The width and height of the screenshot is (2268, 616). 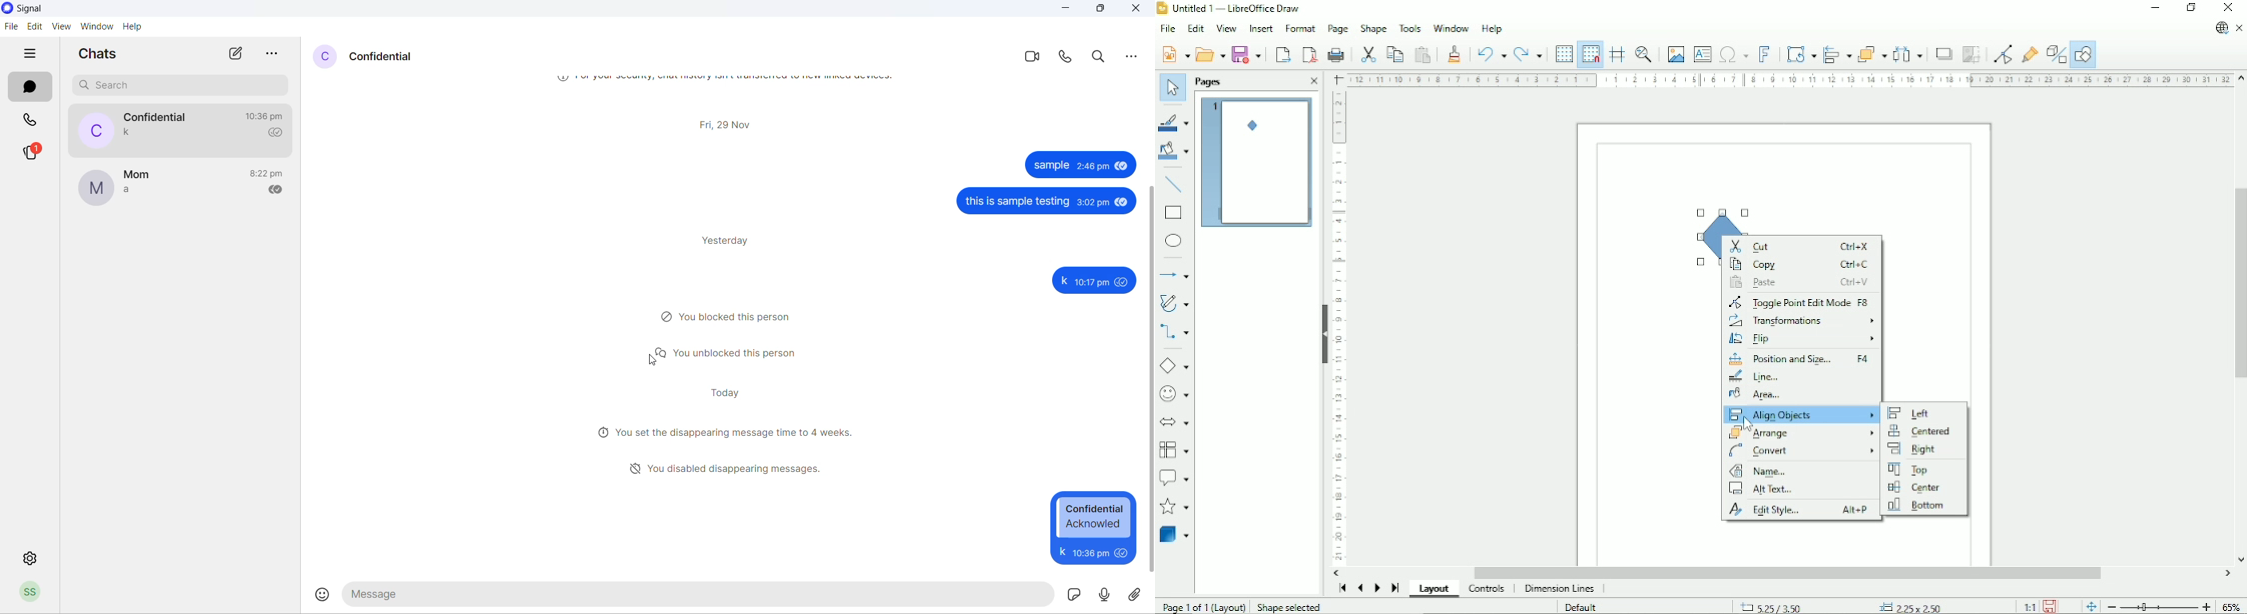 I want to click on Top, so click(x=1908, y=469).